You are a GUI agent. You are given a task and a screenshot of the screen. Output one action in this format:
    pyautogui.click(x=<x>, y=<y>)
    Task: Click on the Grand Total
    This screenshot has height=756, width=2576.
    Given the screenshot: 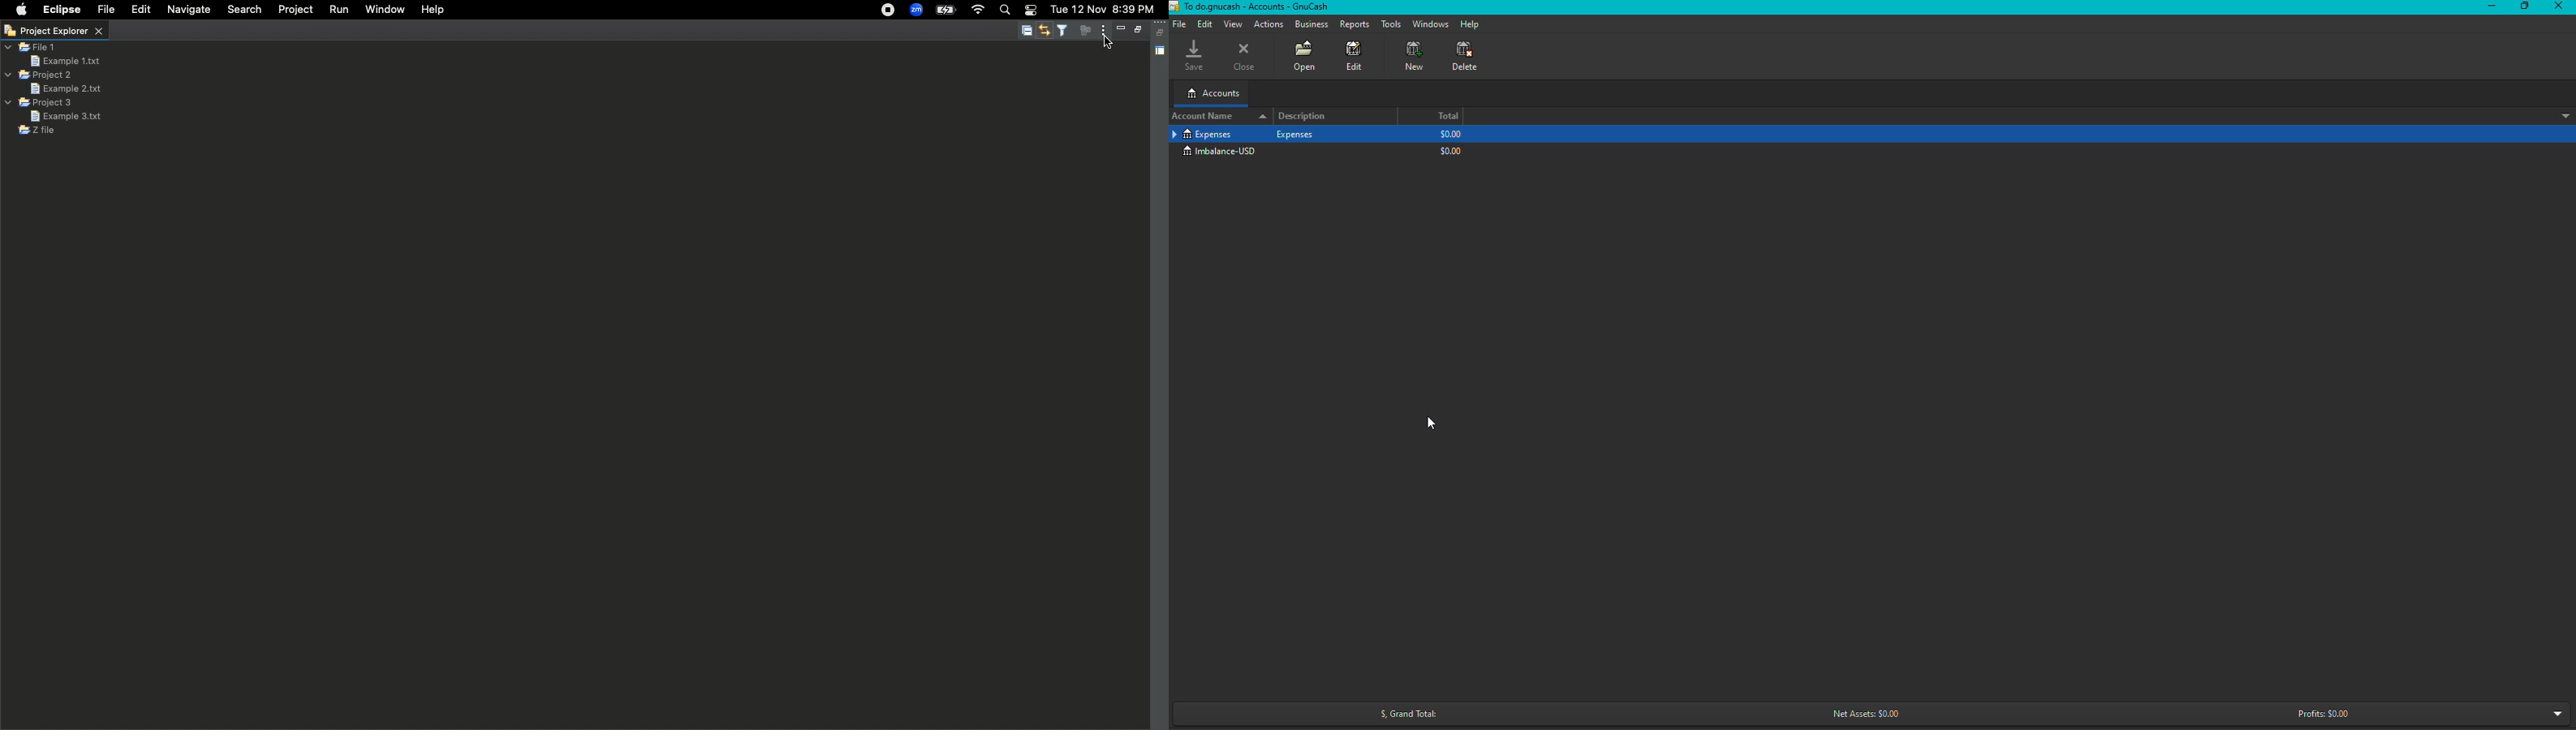 What is the action you would take?
    pyautogui.click(x=1403, y=709)
    